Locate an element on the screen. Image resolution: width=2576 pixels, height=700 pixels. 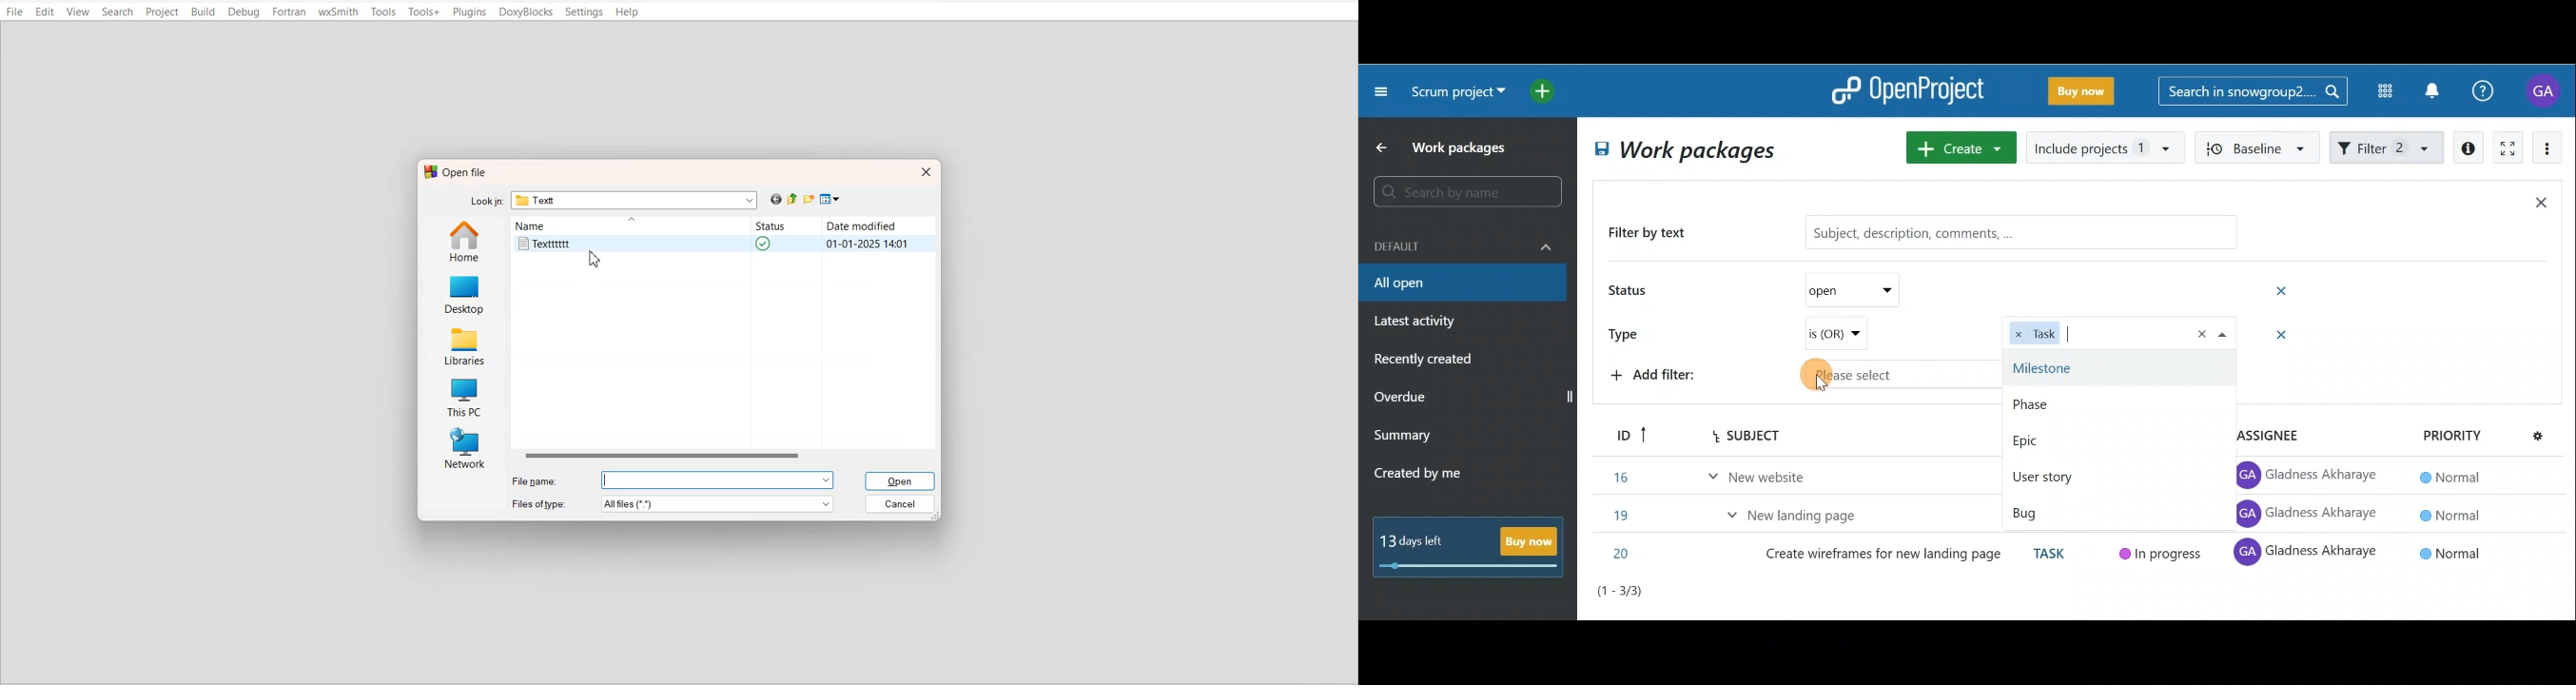
Lock in is located at coordinates (613, 200).